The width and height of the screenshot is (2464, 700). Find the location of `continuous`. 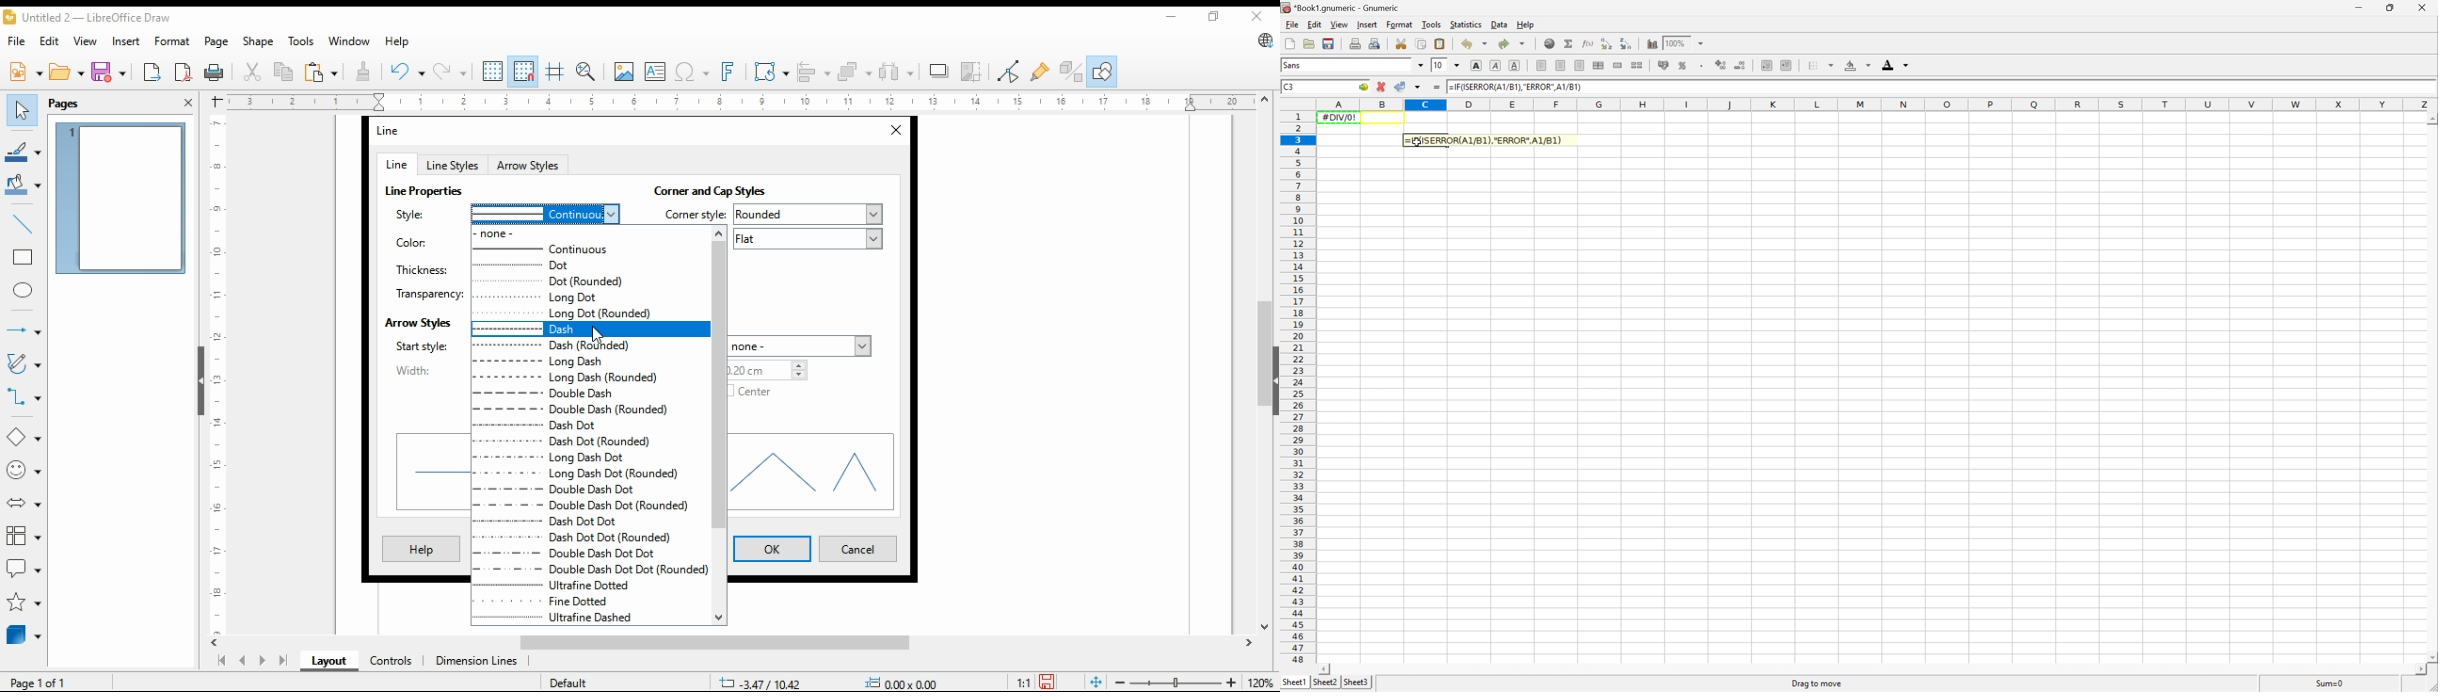

continuous is located at coordinates (589, 249).